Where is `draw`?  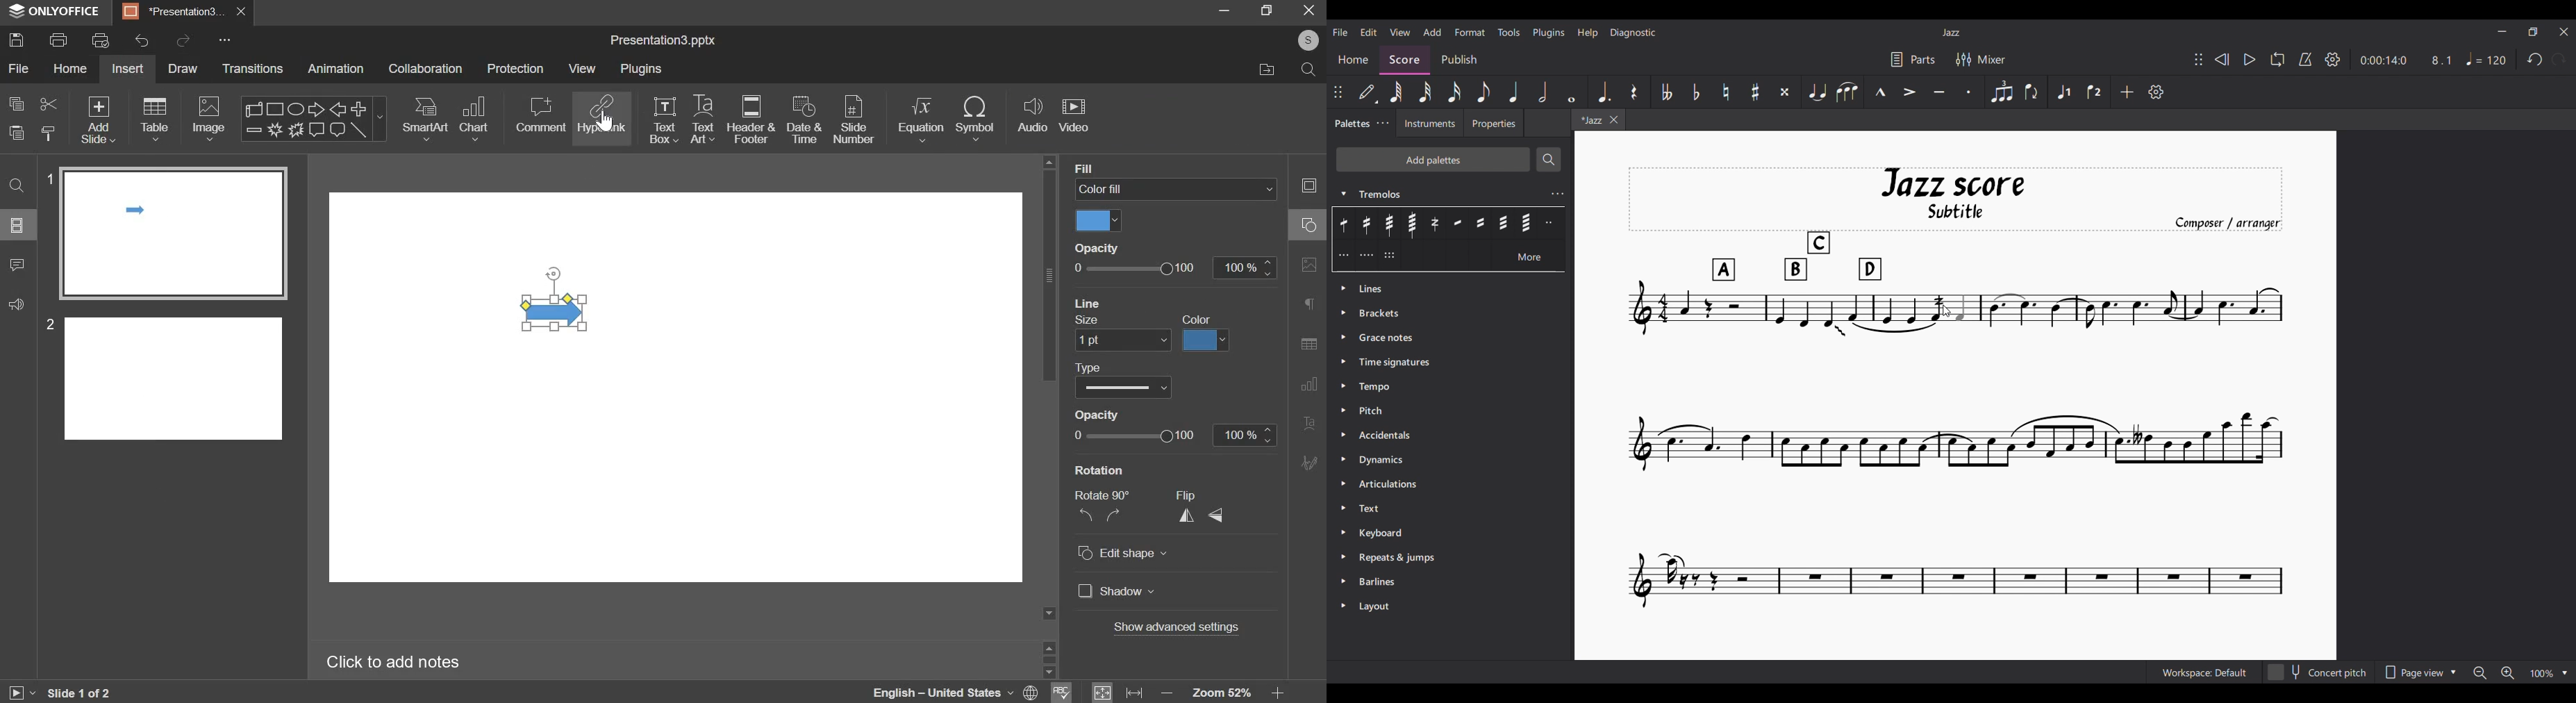
draw is located at coordinates (186, 70).